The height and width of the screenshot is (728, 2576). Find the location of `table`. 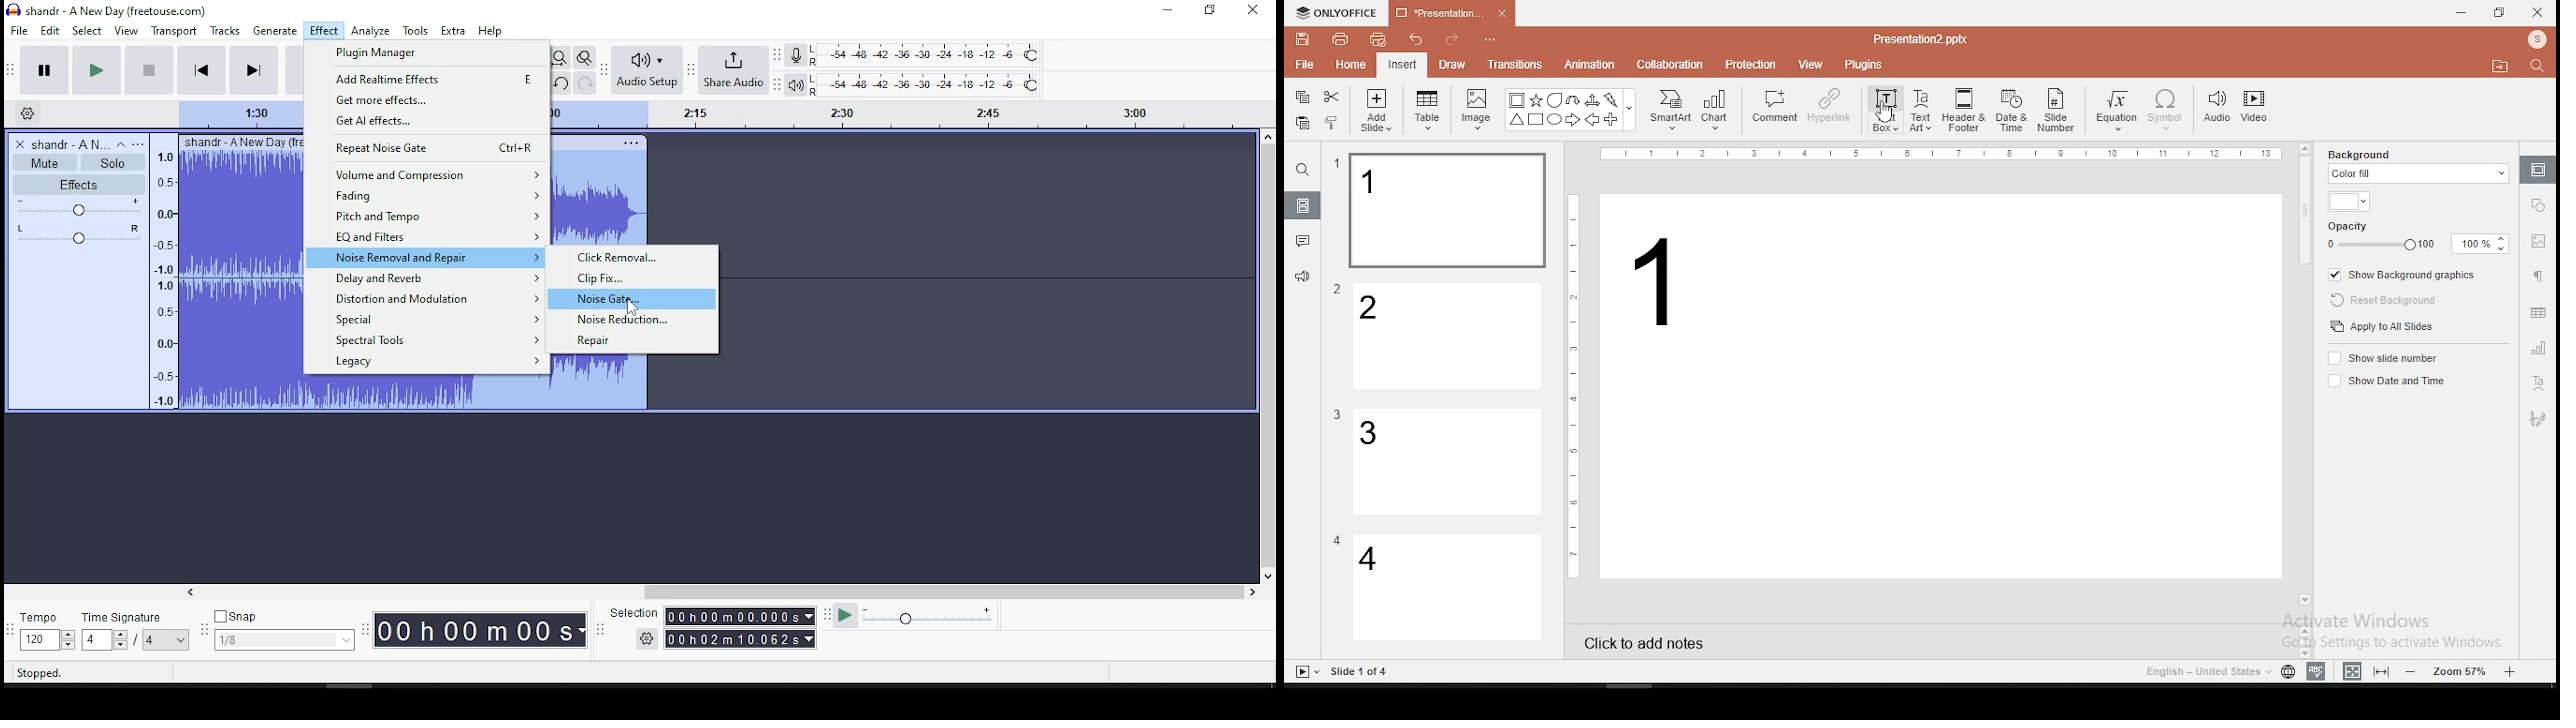

table is located at coordinates (1430, 111).